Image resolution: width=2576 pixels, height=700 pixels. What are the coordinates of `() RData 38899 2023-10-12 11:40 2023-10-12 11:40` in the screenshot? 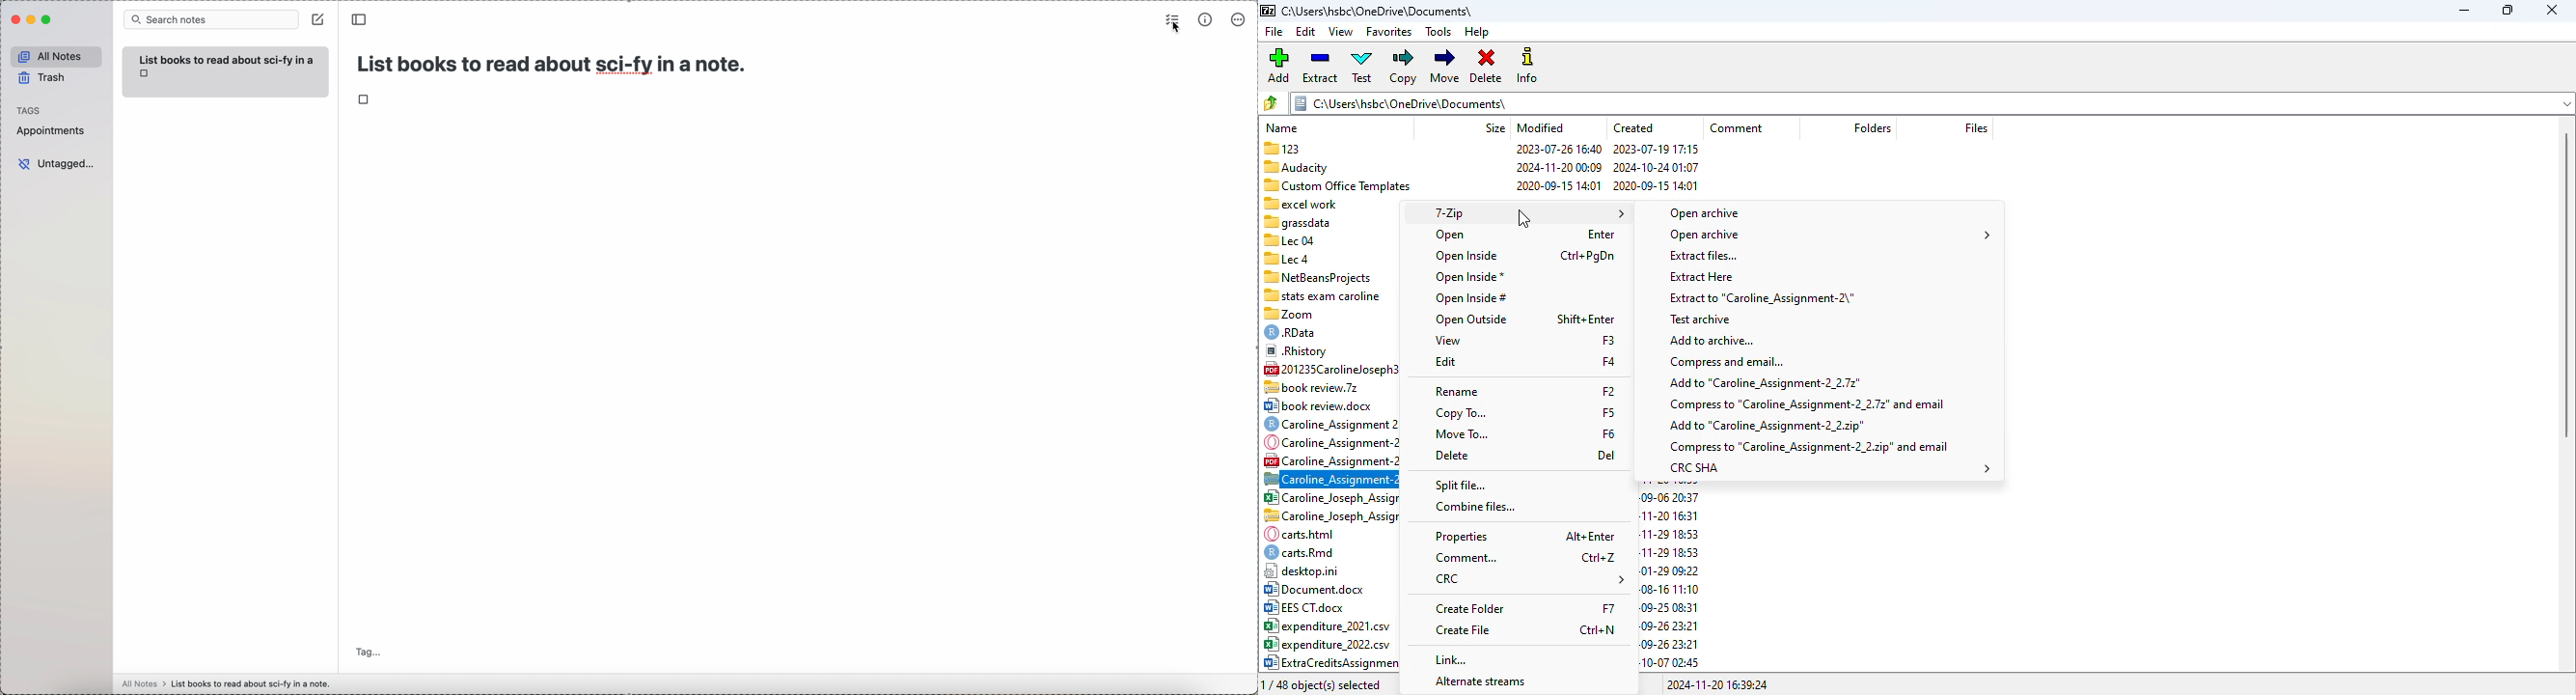 It's located at (1328, 333).